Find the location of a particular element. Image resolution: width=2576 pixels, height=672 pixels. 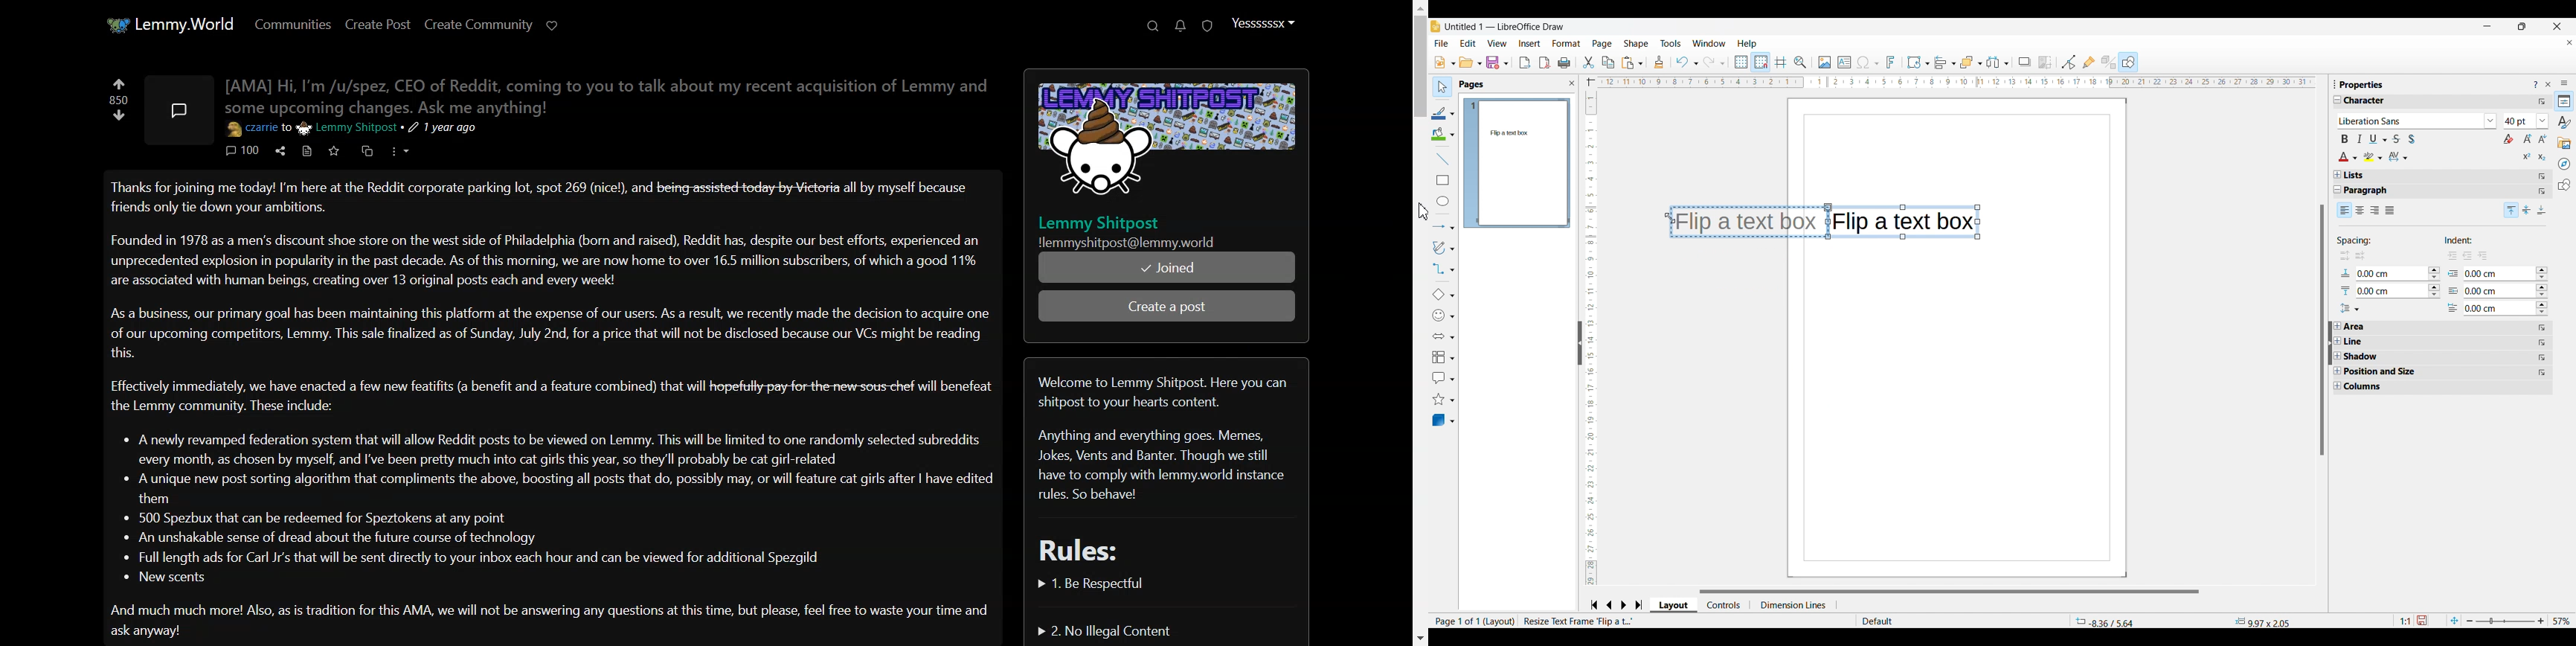

Help about sidebar is located at coordinates (2535, 85).